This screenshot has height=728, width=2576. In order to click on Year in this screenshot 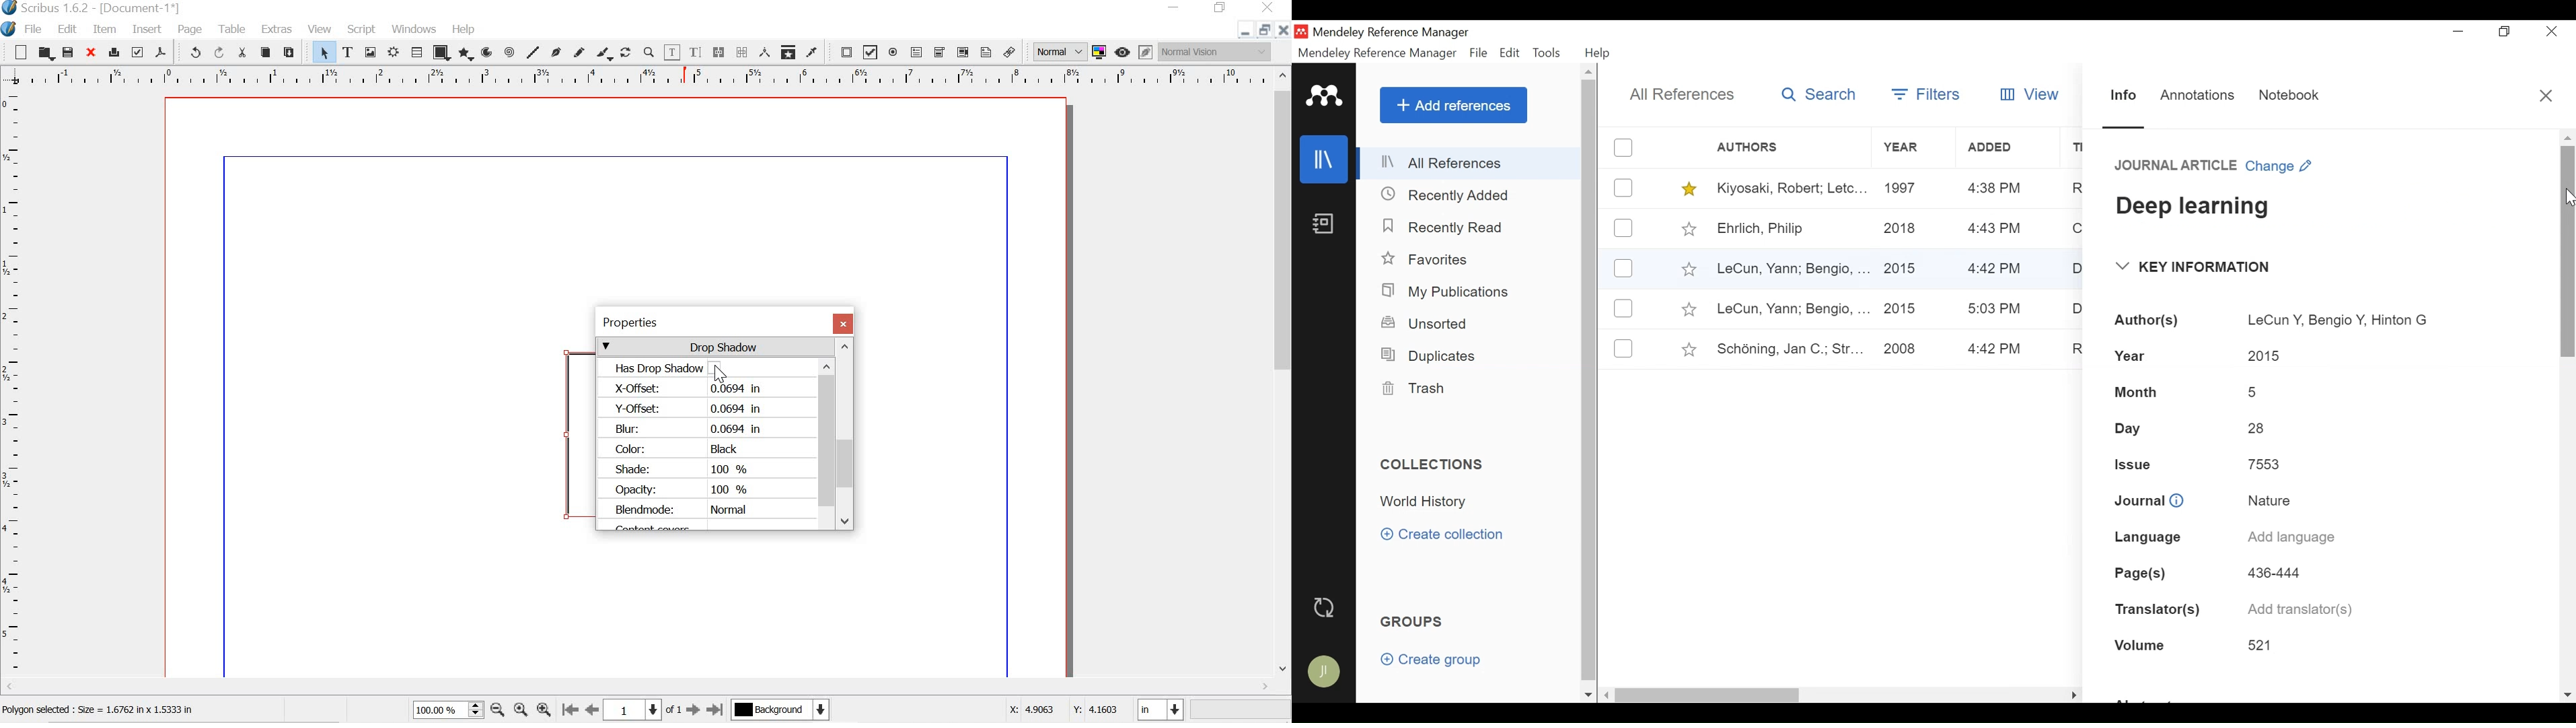, I will do `click(1913, 148)`.